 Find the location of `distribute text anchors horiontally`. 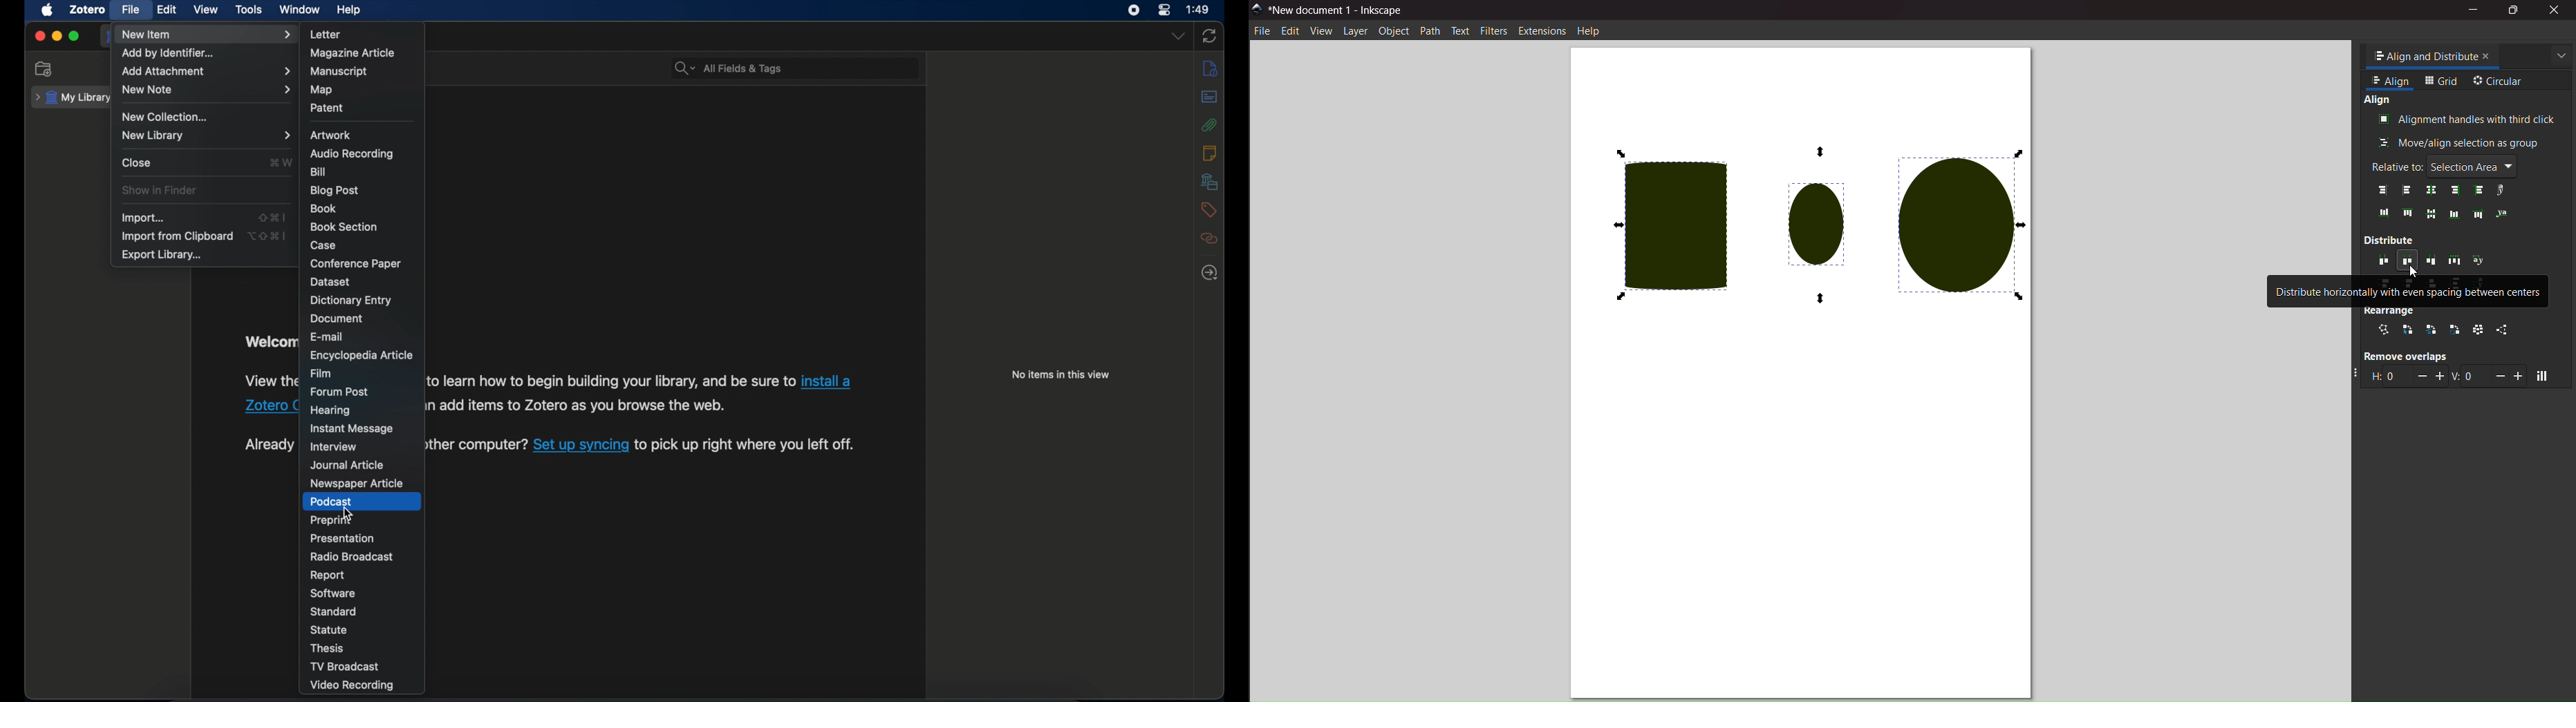

distribute text anchors horiontally is located at coordinates (2480, 260).